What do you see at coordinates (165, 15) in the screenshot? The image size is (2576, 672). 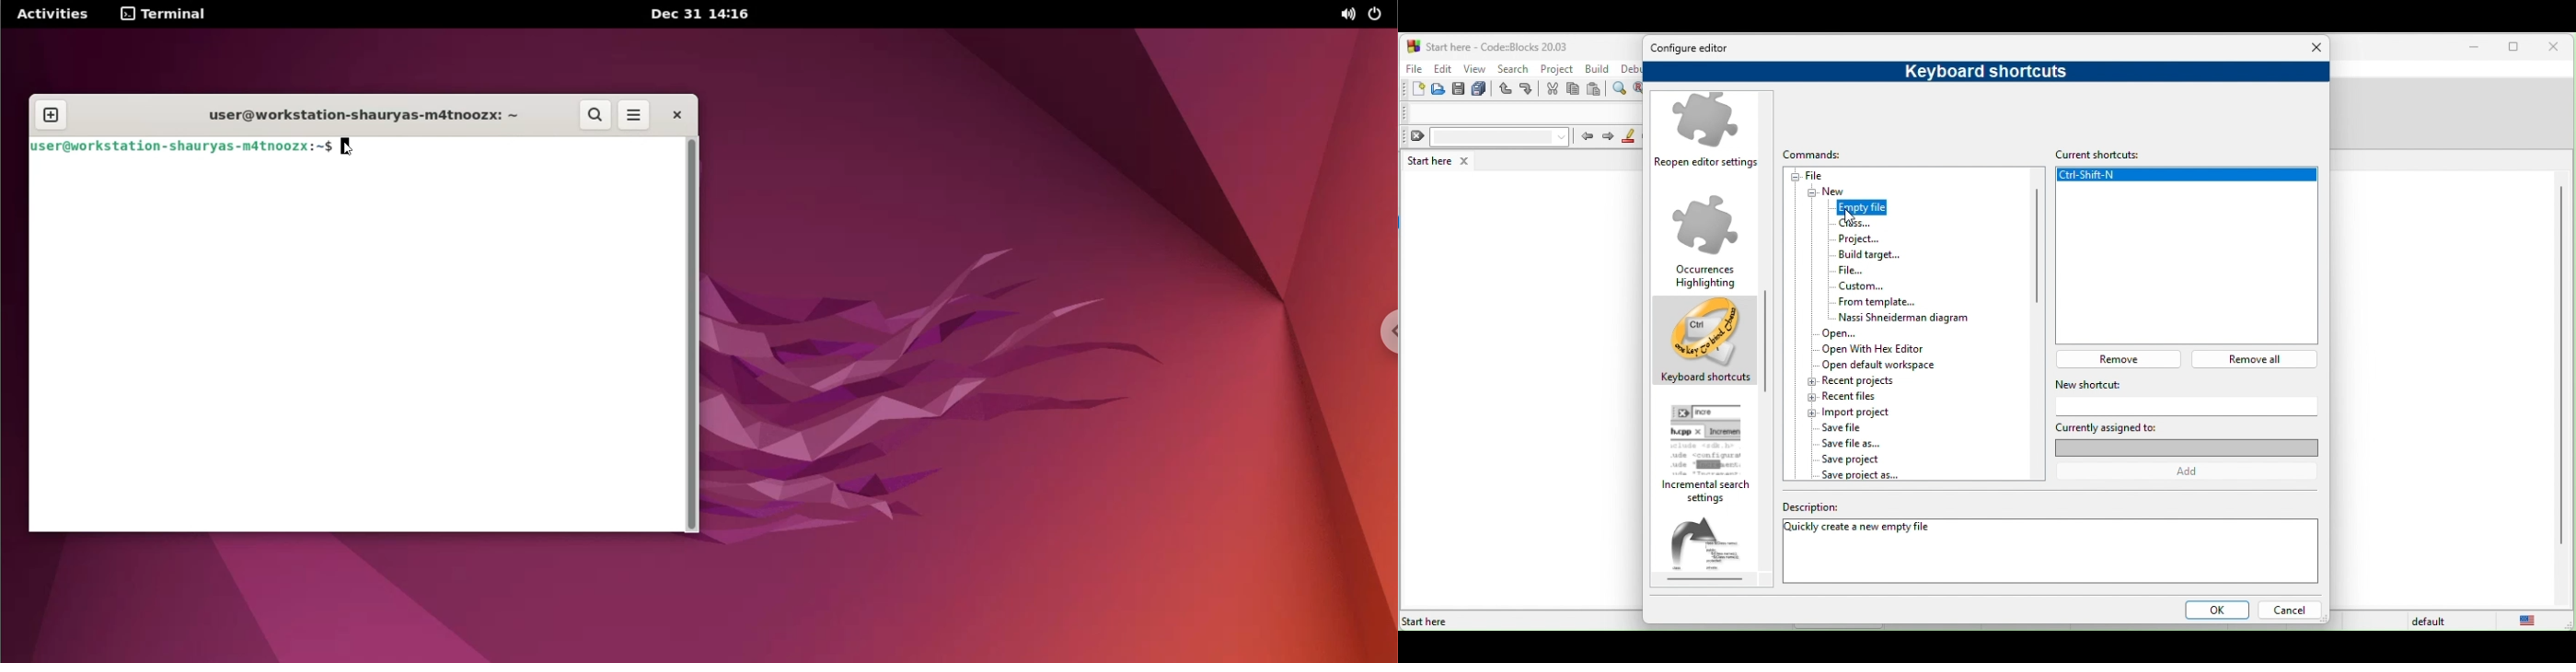 I see `terminal ` at bounding box center [165, 15].